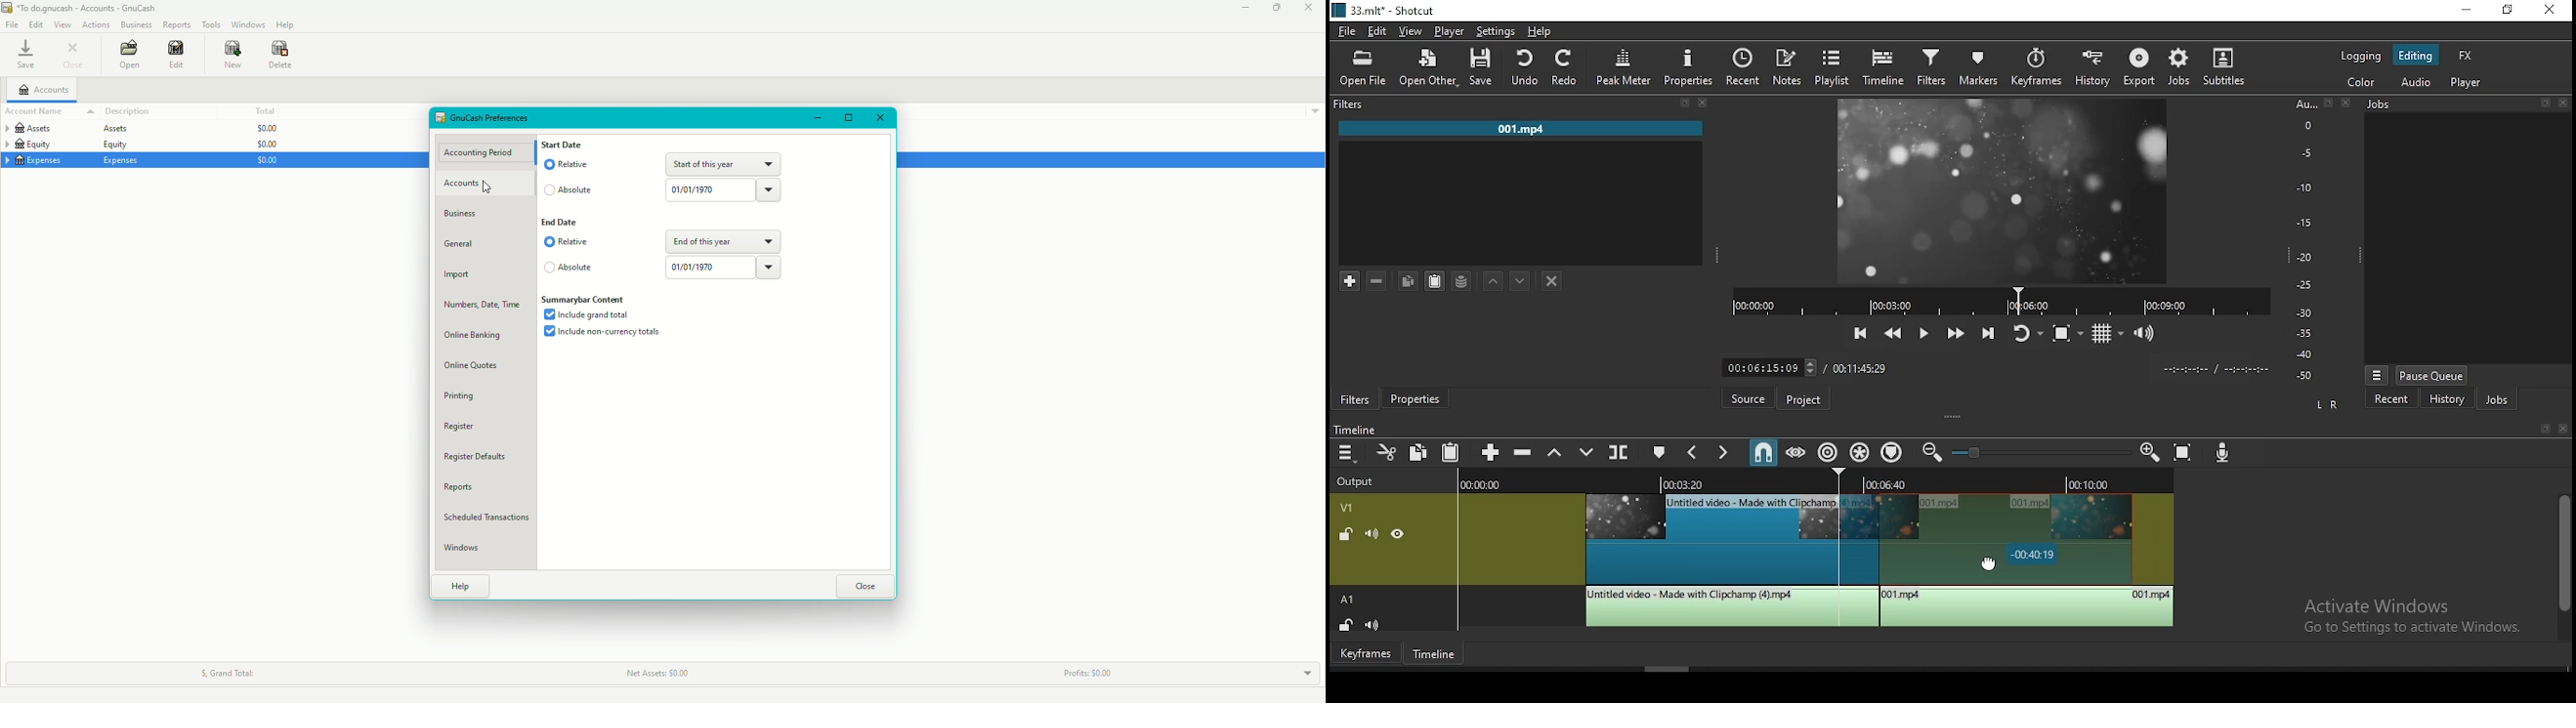 The width and height of the screenshot is (2576, 728). Describe the element at coordinates (2145, 330) in the screenshot. I see `show video volume control` at that location.